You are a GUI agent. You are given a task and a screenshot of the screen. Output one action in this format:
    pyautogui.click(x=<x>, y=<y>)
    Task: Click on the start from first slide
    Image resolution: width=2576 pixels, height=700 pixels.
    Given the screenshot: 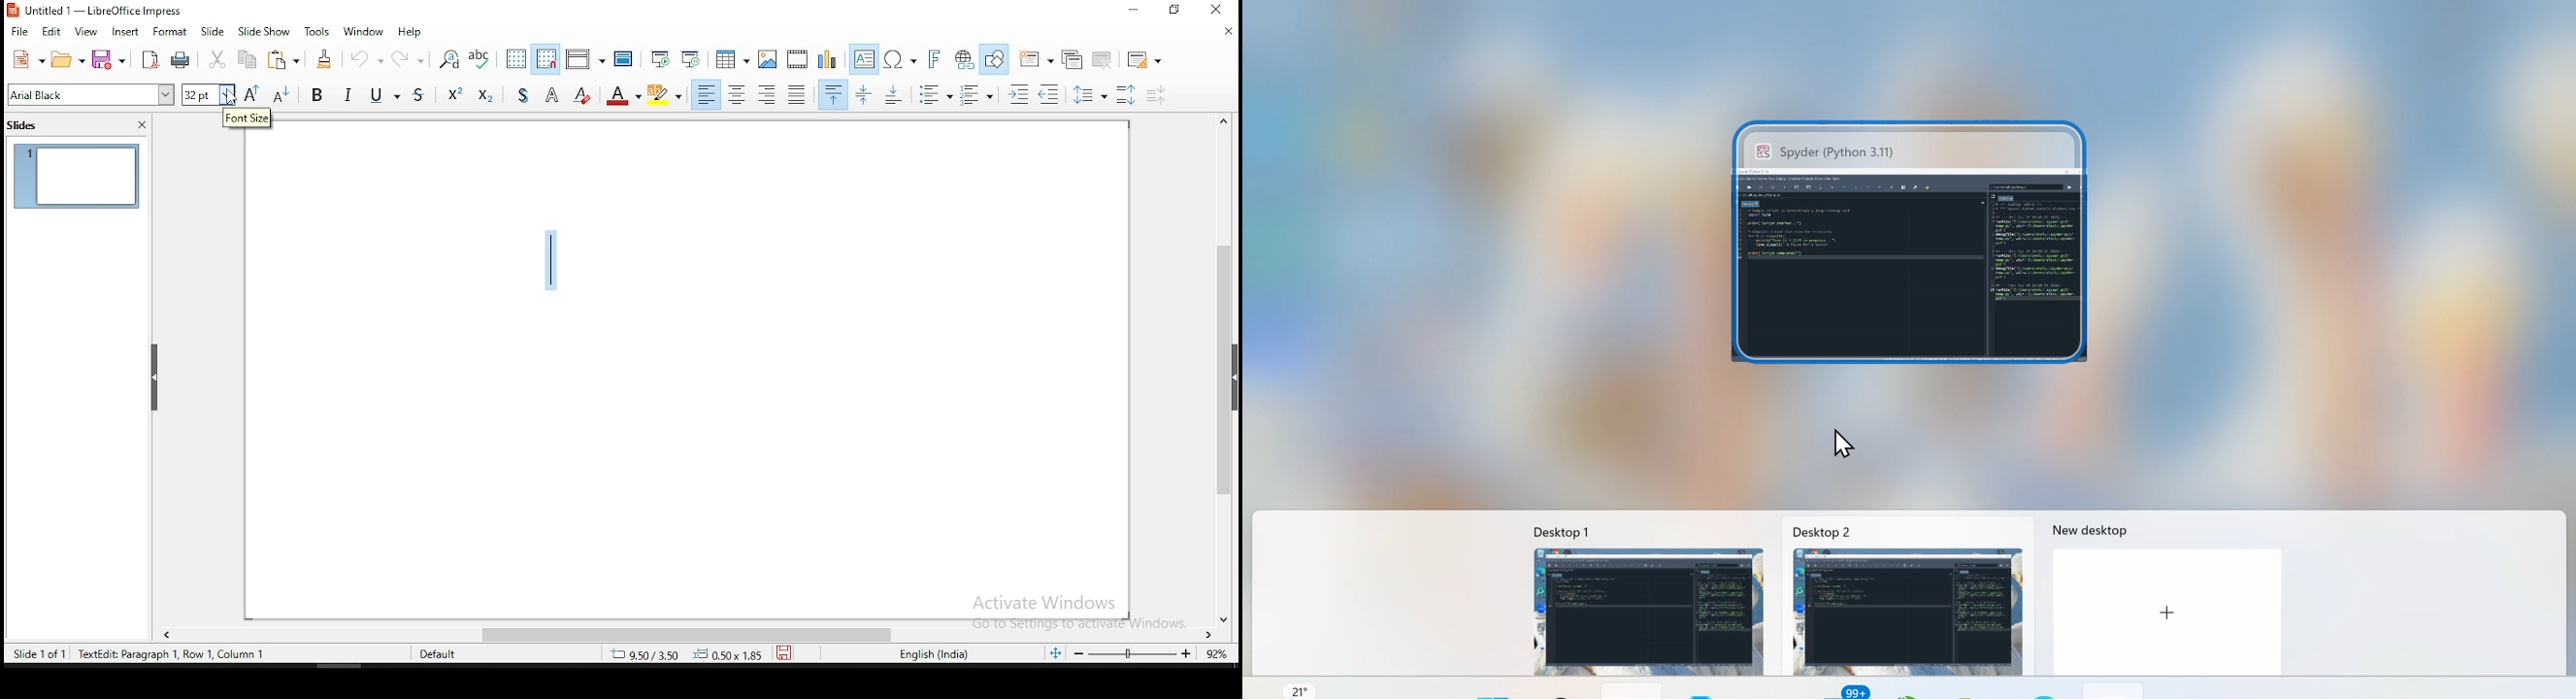 What is the action you would take?
    pyautogui.click(x=659, y=58)
    